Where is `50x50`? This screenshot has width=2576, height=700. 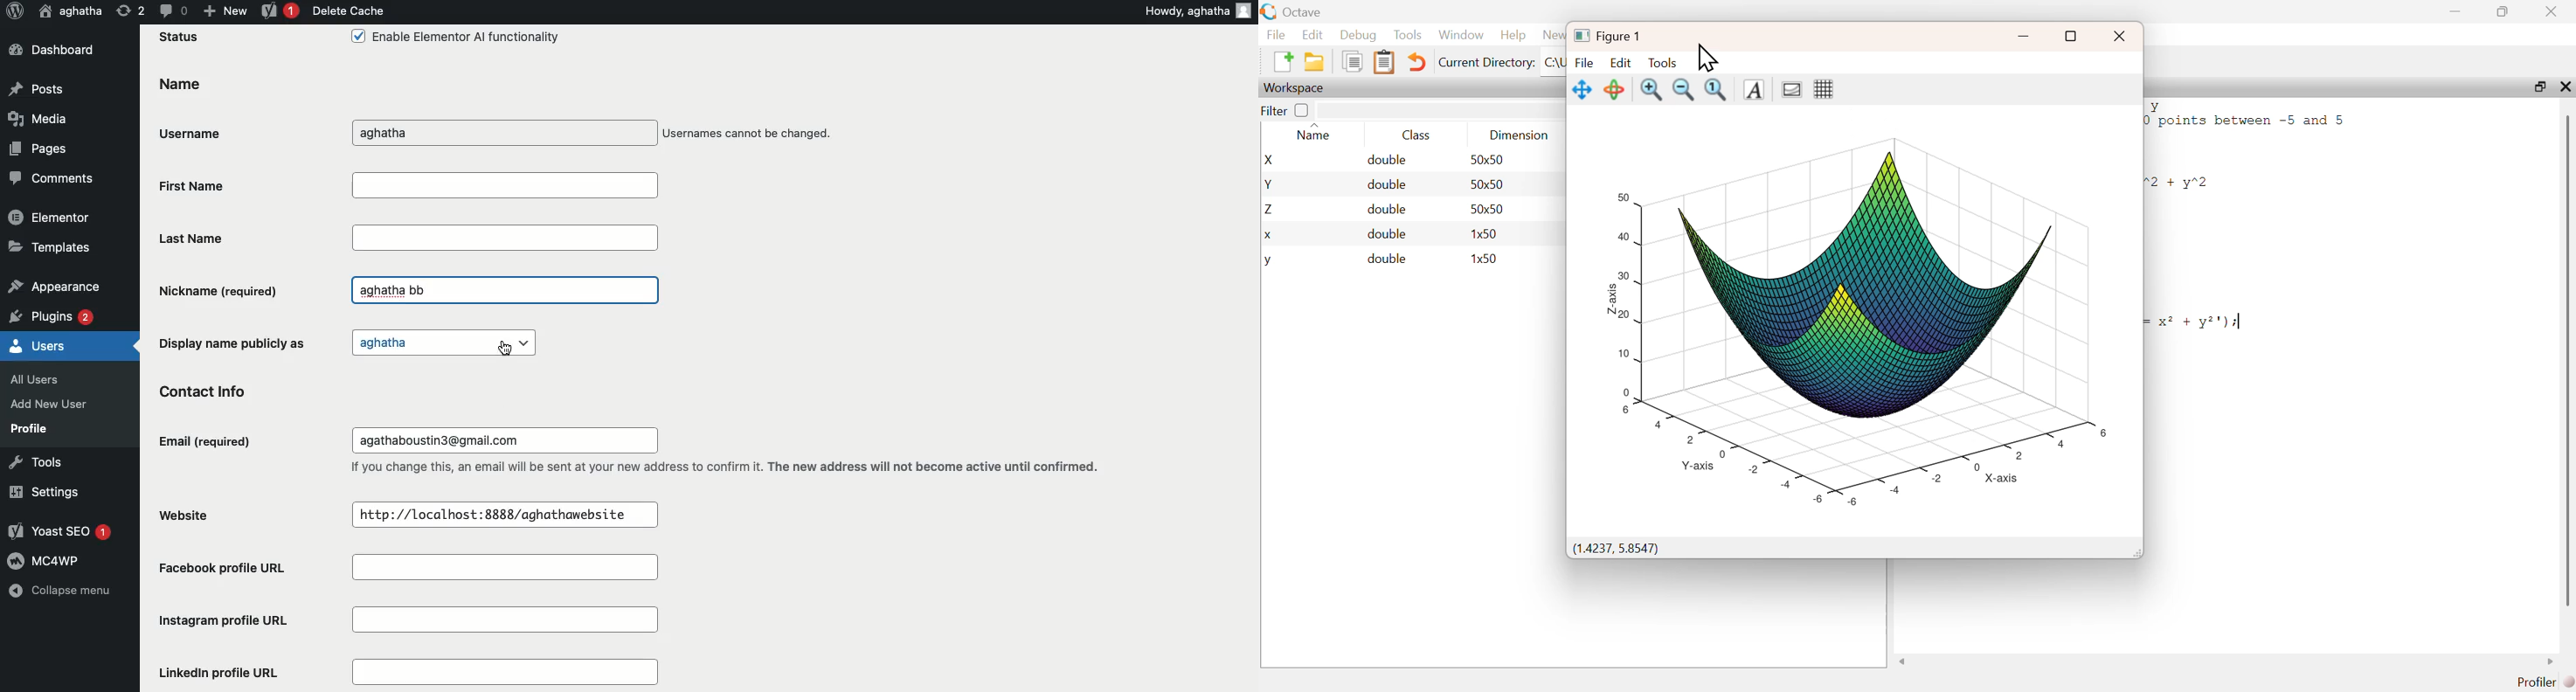
50x50 is located at coordinates (1488, 183).